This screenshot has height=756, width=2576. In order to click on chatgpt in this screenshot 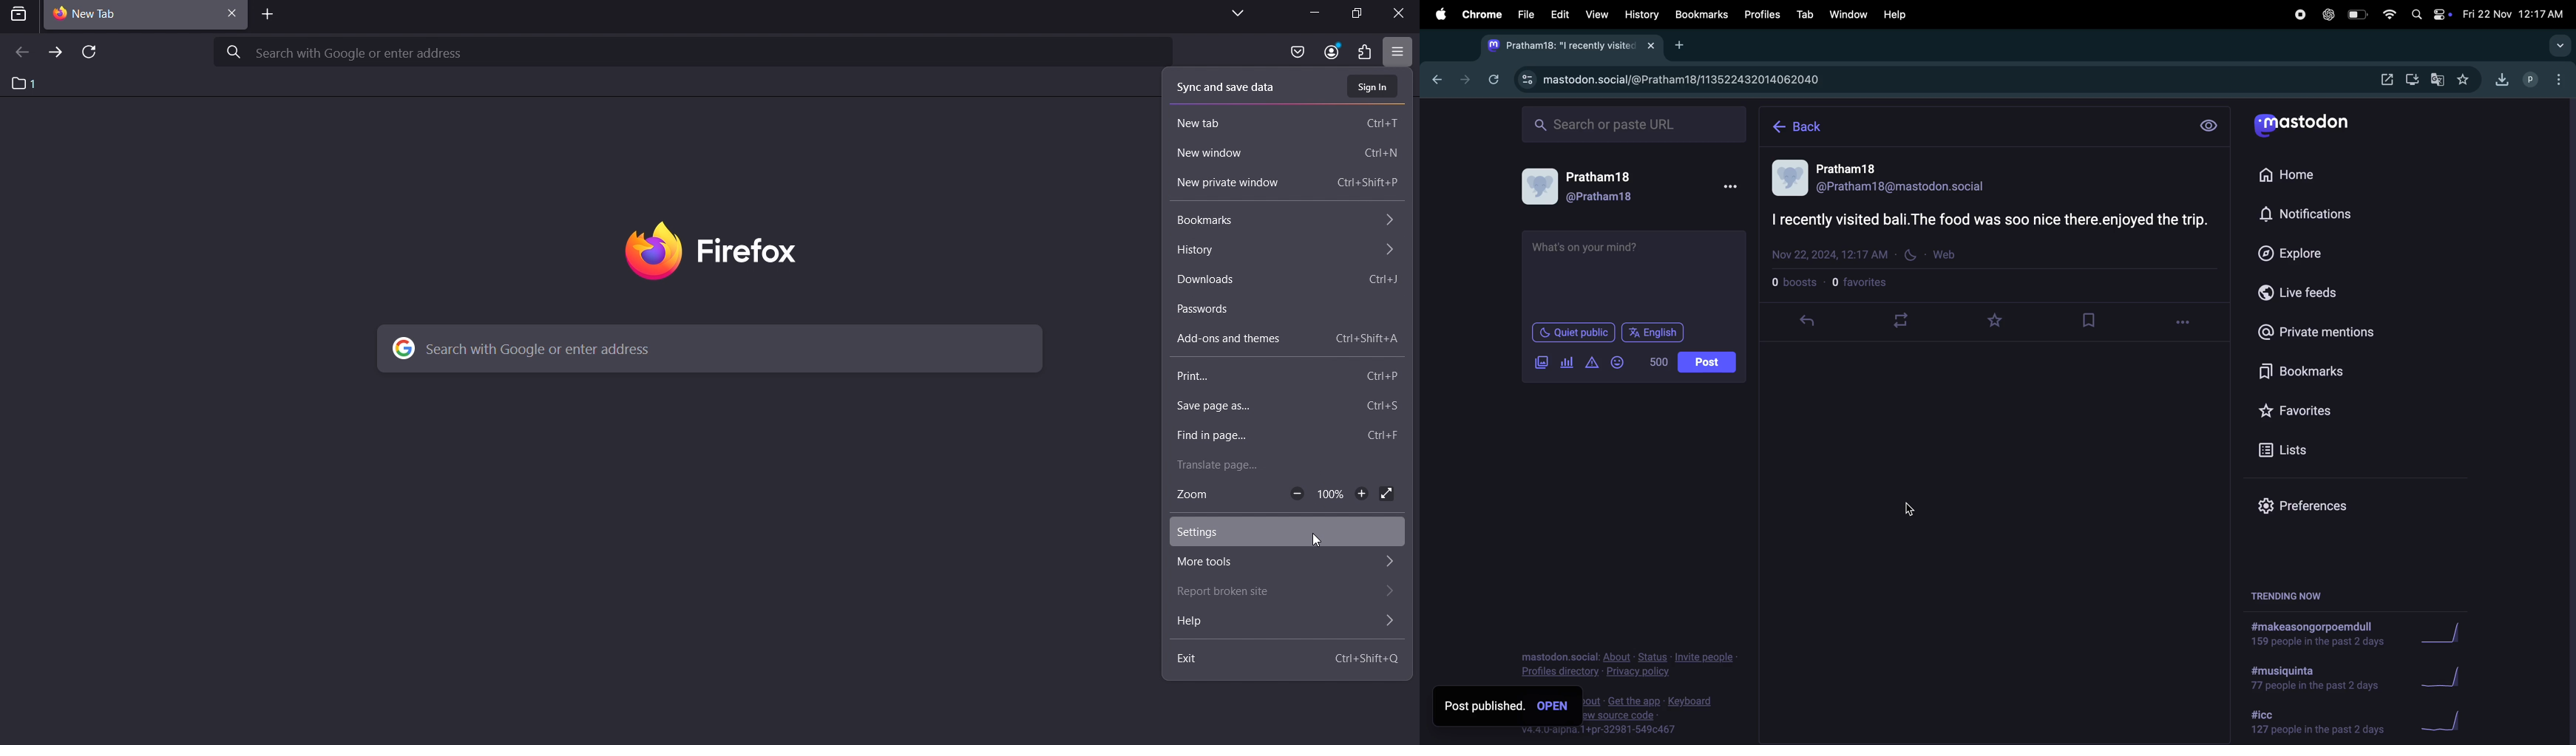, I will do `click(2328, 15)`.